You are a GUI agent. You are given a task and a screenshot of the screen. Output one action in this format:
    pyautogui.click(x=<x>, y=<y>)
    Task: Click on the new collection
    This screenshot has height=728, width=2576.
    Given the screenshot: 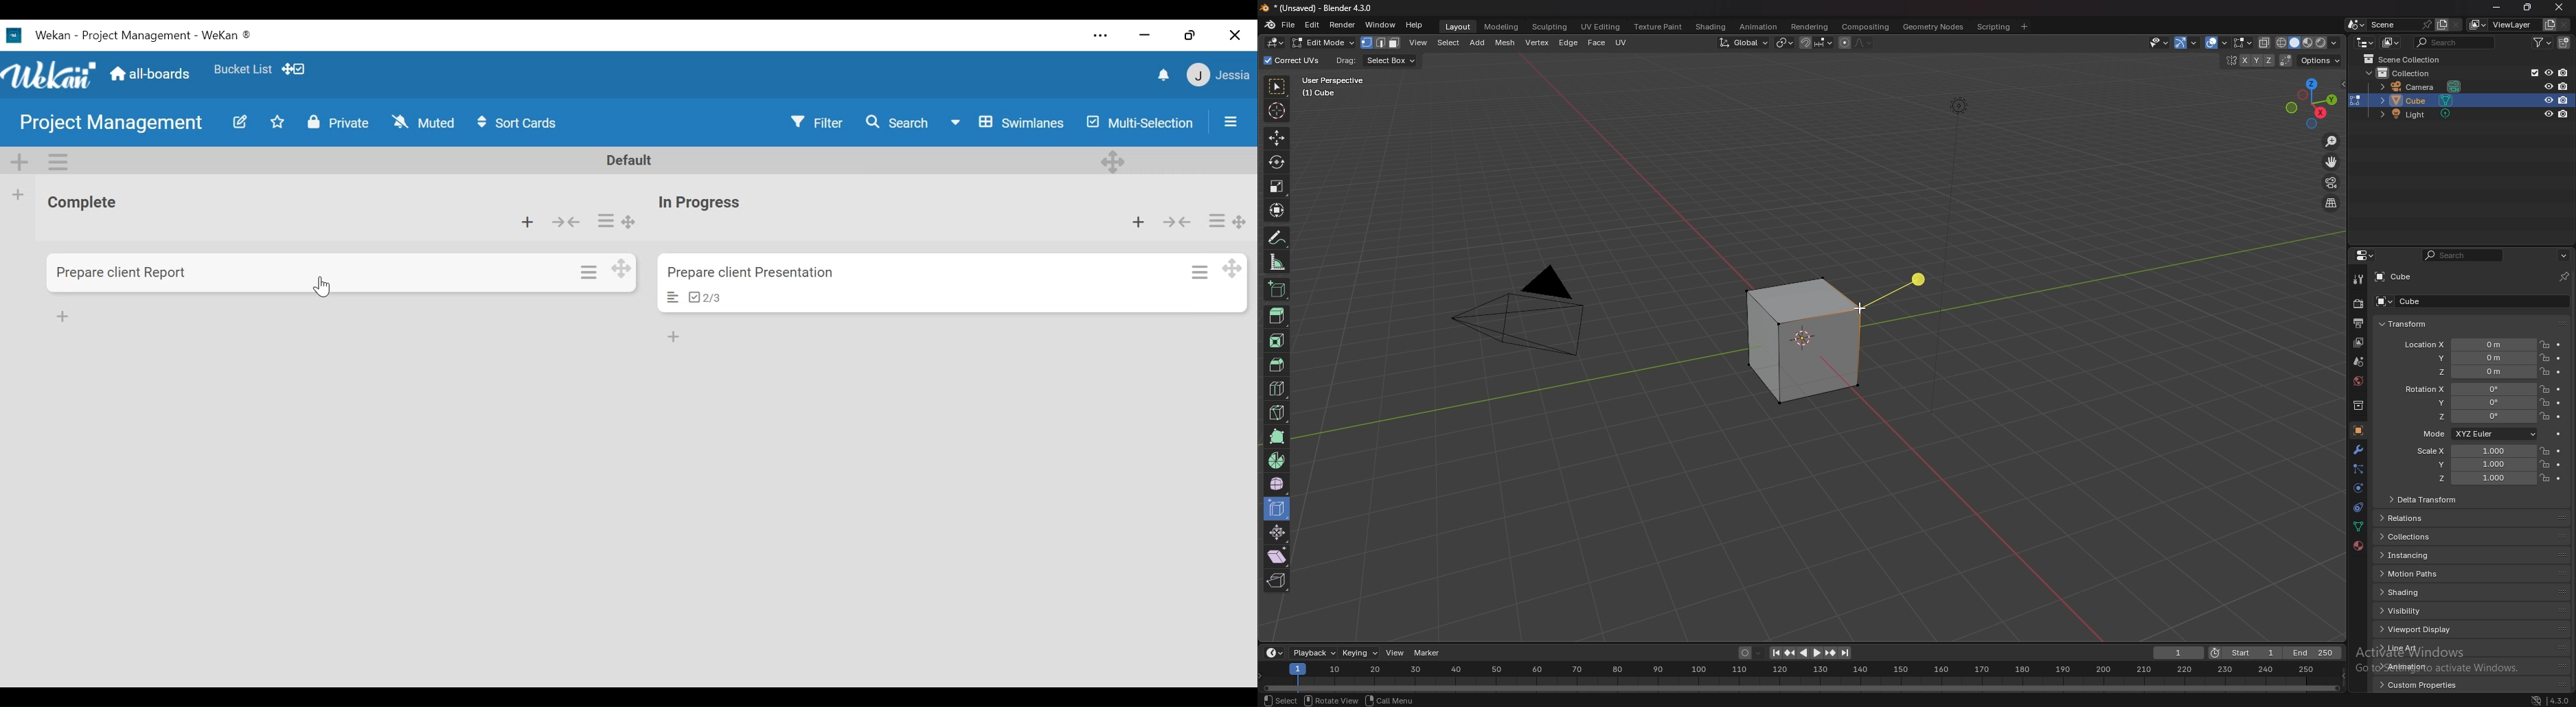 What is the action you would take?
    pyautogui.click(x=2565, y=43)
    